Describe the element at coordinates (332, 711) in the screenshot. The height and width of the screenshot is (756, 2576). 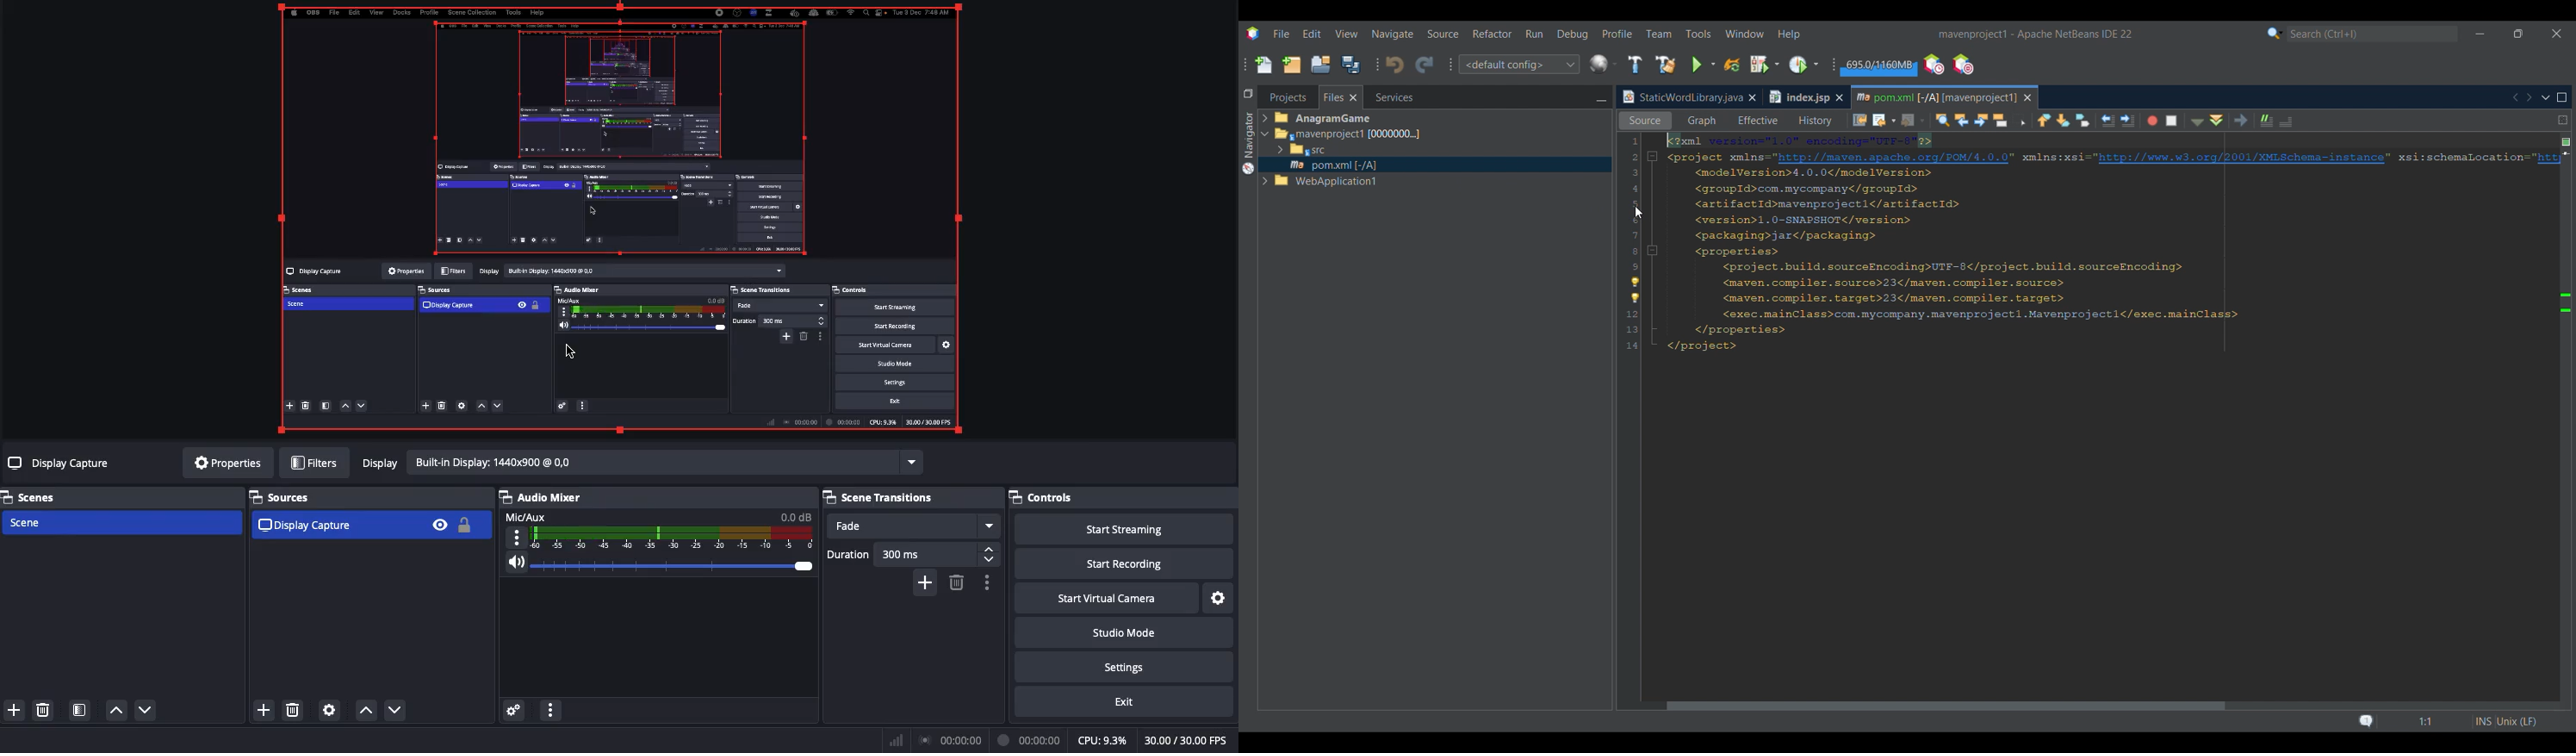
I see `Settings` at that location.